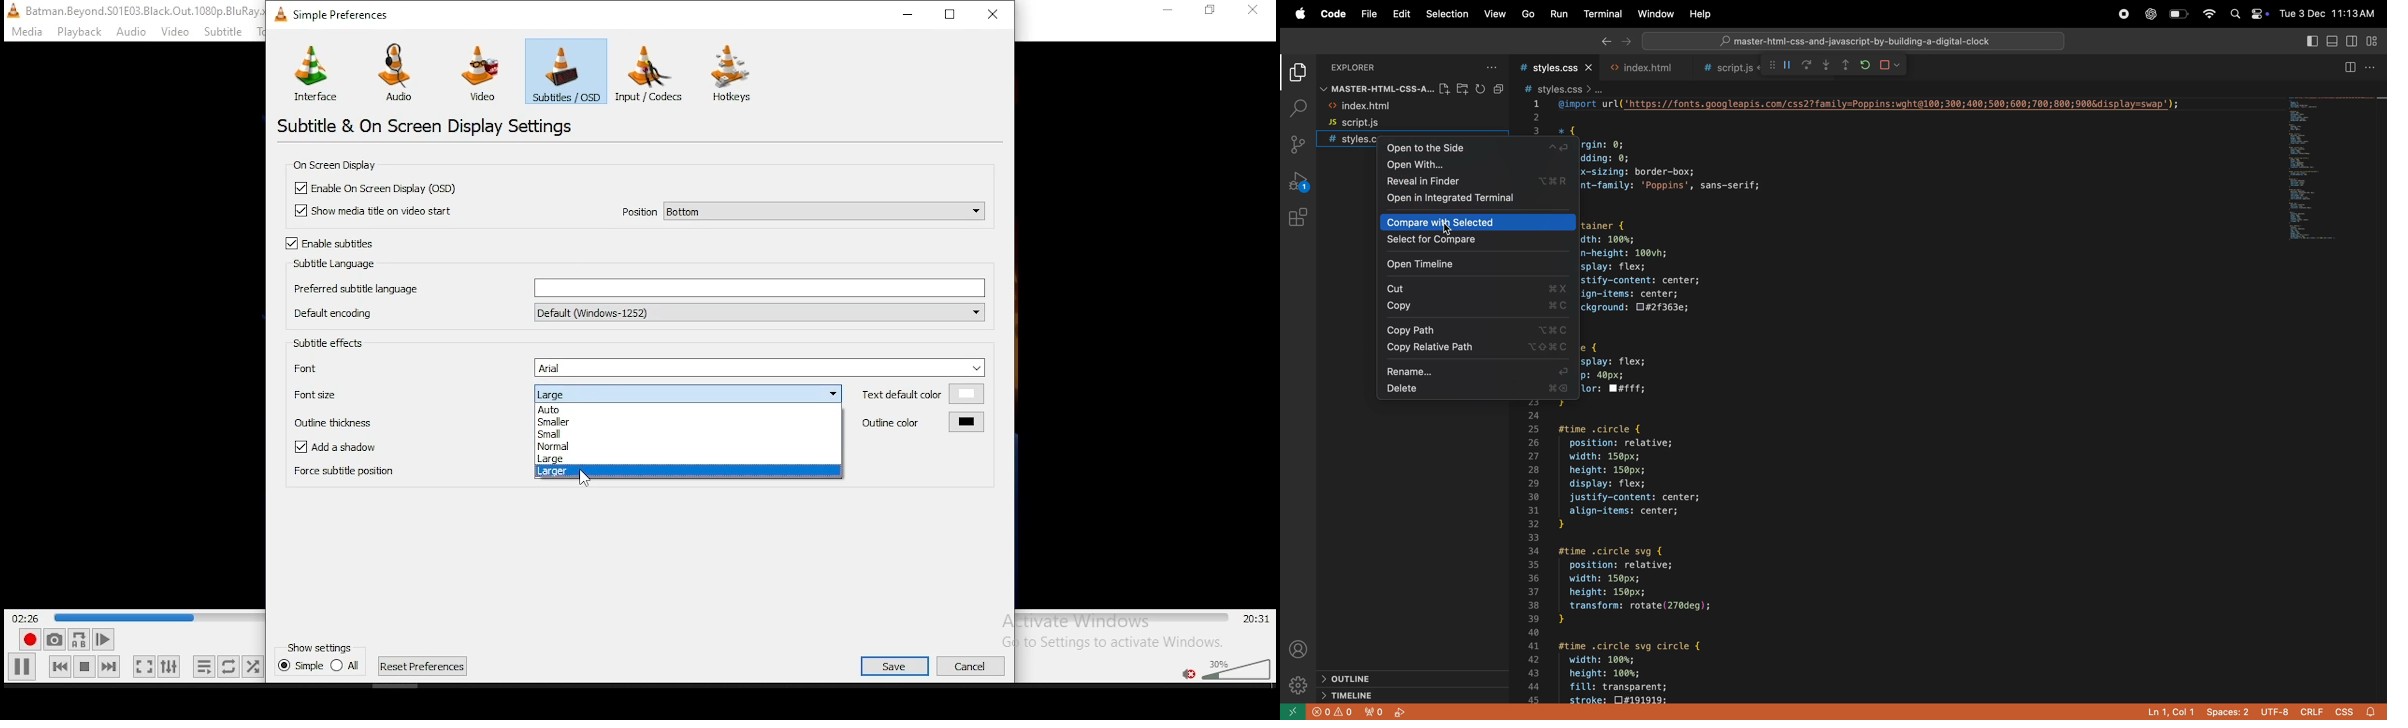 This screenshot has height=728, width=2408. Describe the element at coordinates (1402, 14) in the screenshot. I see `edit` at that location.